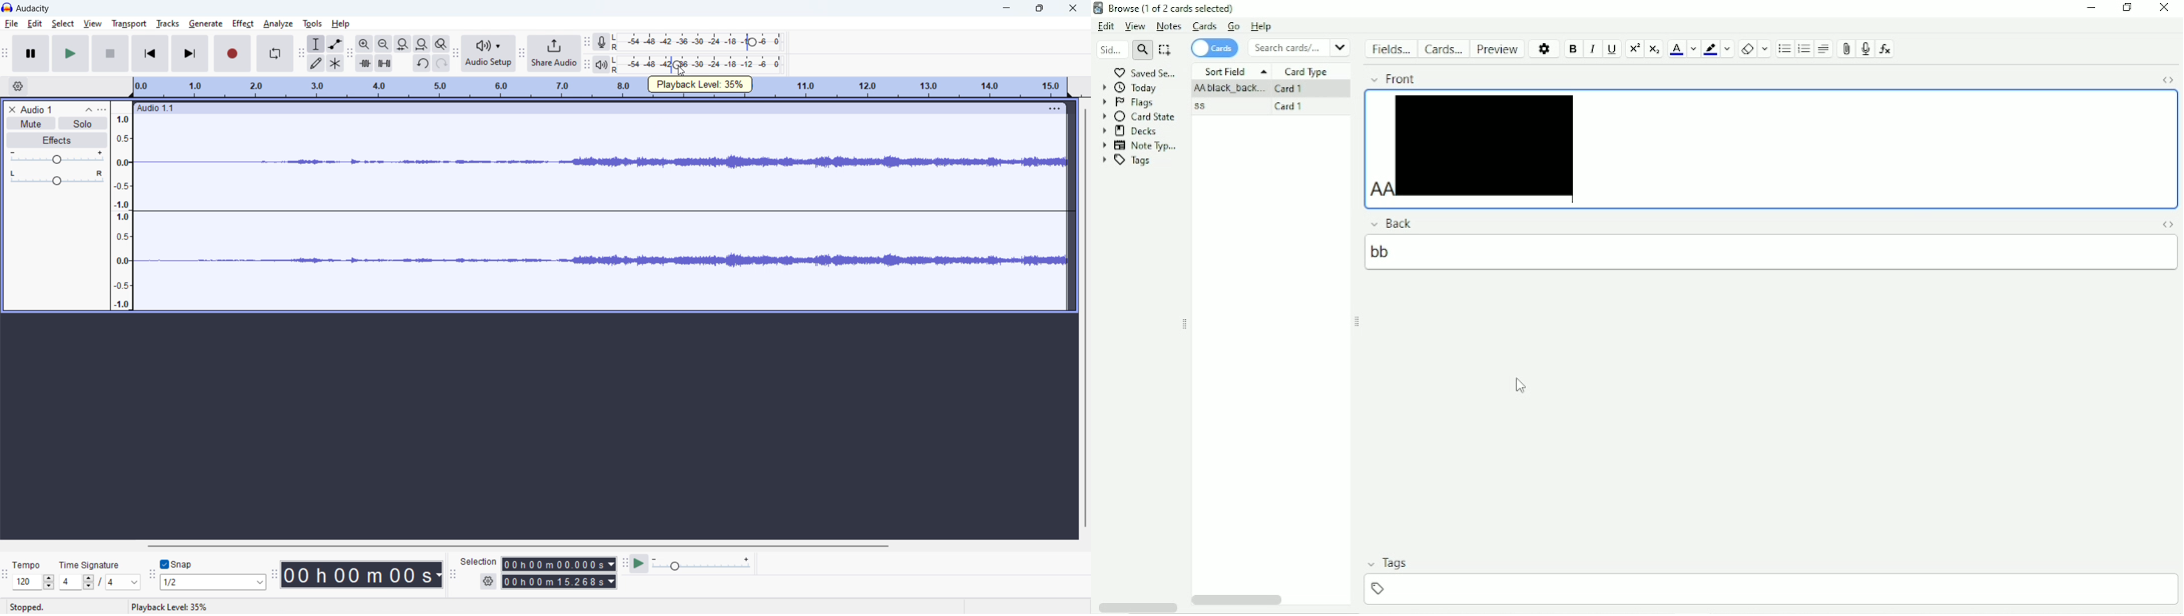 This screenshot has height=616, width=2184. What do you see at coordinates (1290, 88) in the screenshot?
I see `Card 1` at bounding box center [1290, 88].